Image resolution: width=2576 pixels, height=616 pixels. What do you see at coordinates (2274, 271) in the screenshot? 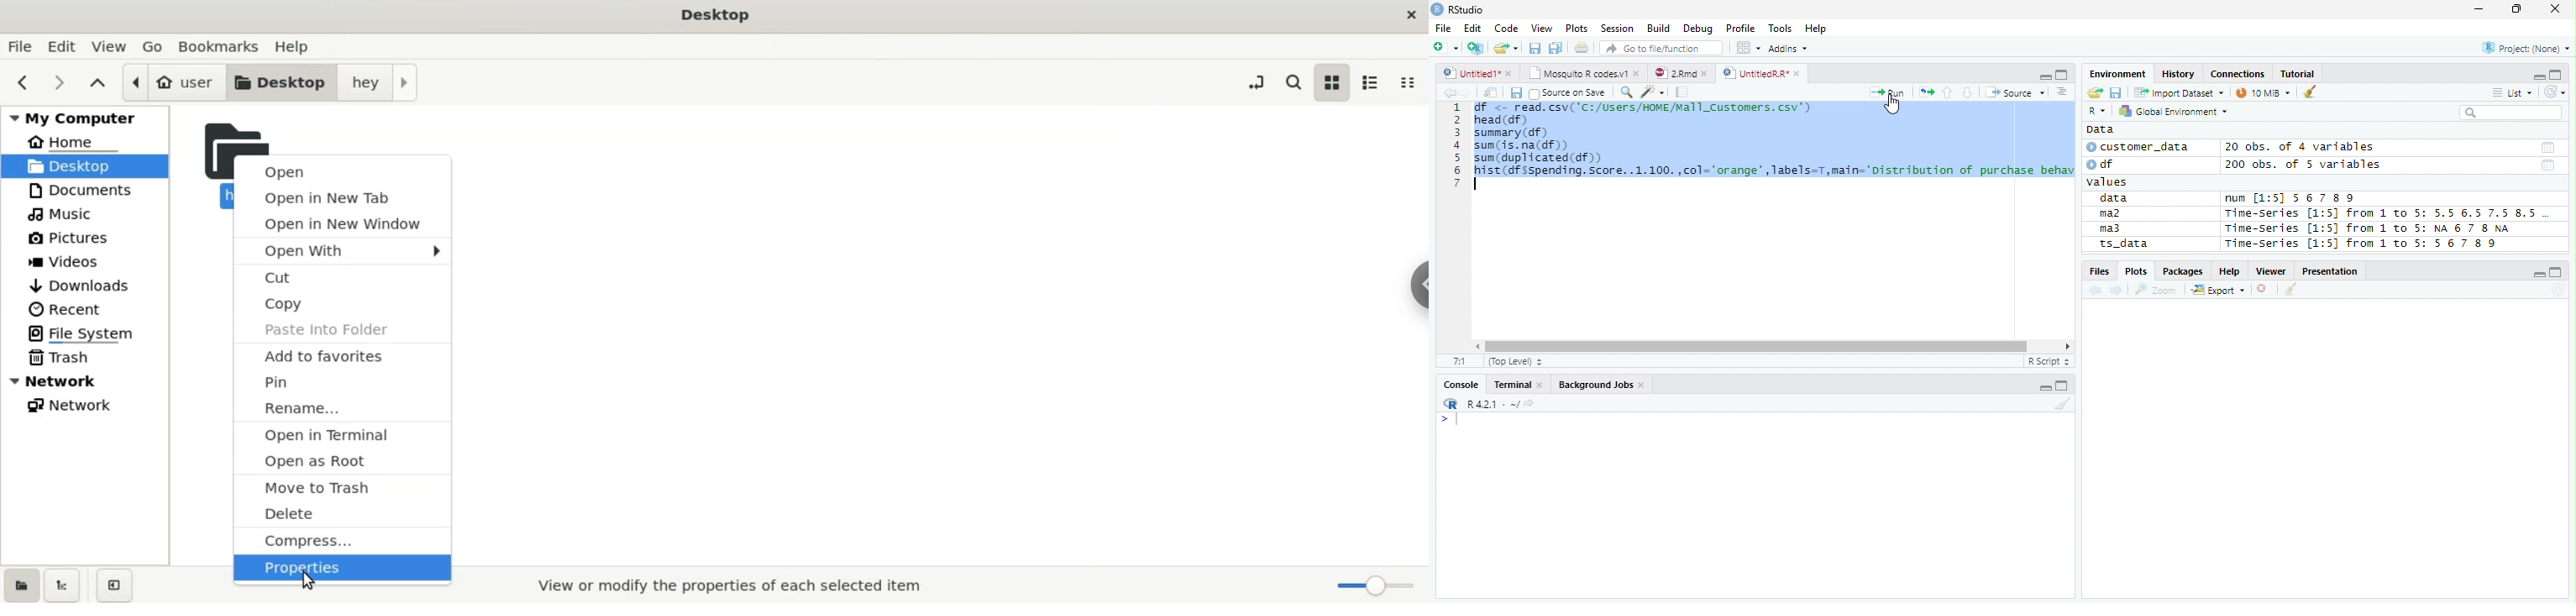
I see `Viewer` at bounding box center [2274, 271].